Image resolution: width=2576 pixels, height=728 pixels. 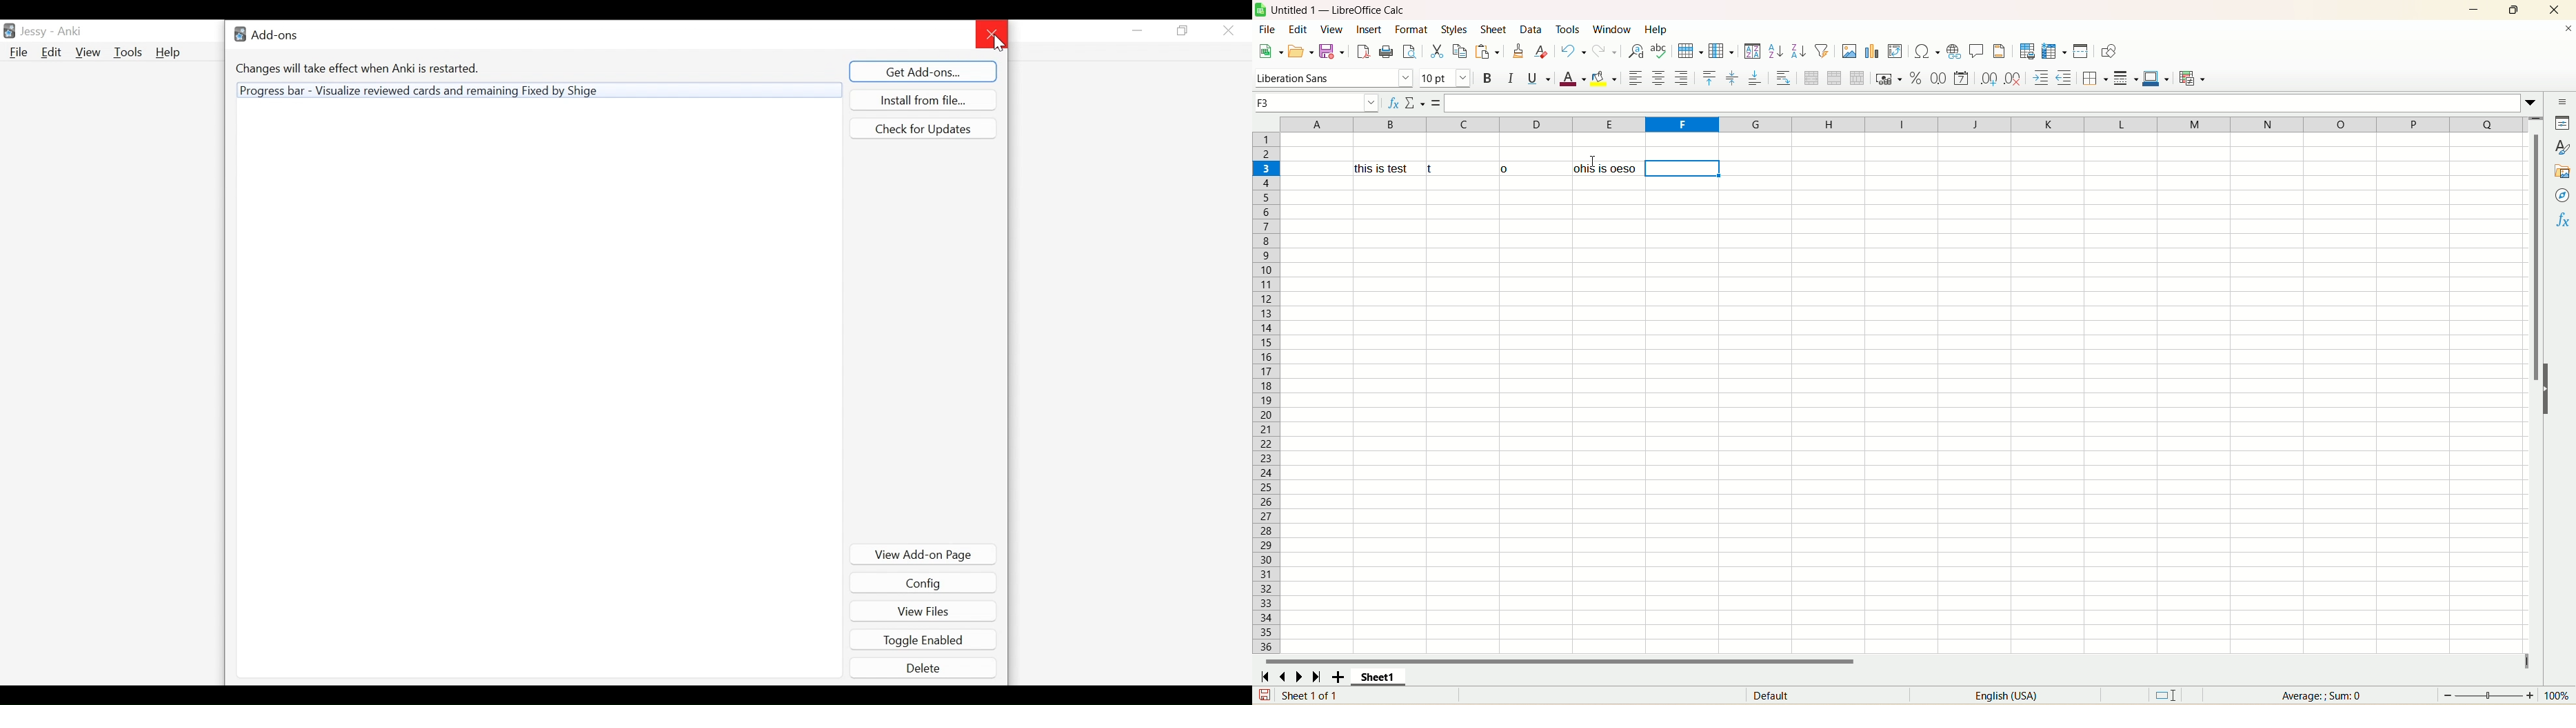 What do you see at coordinates (1980, 103) in the screenshot?
I see `formula bar` at bounding box center [1980, 103].